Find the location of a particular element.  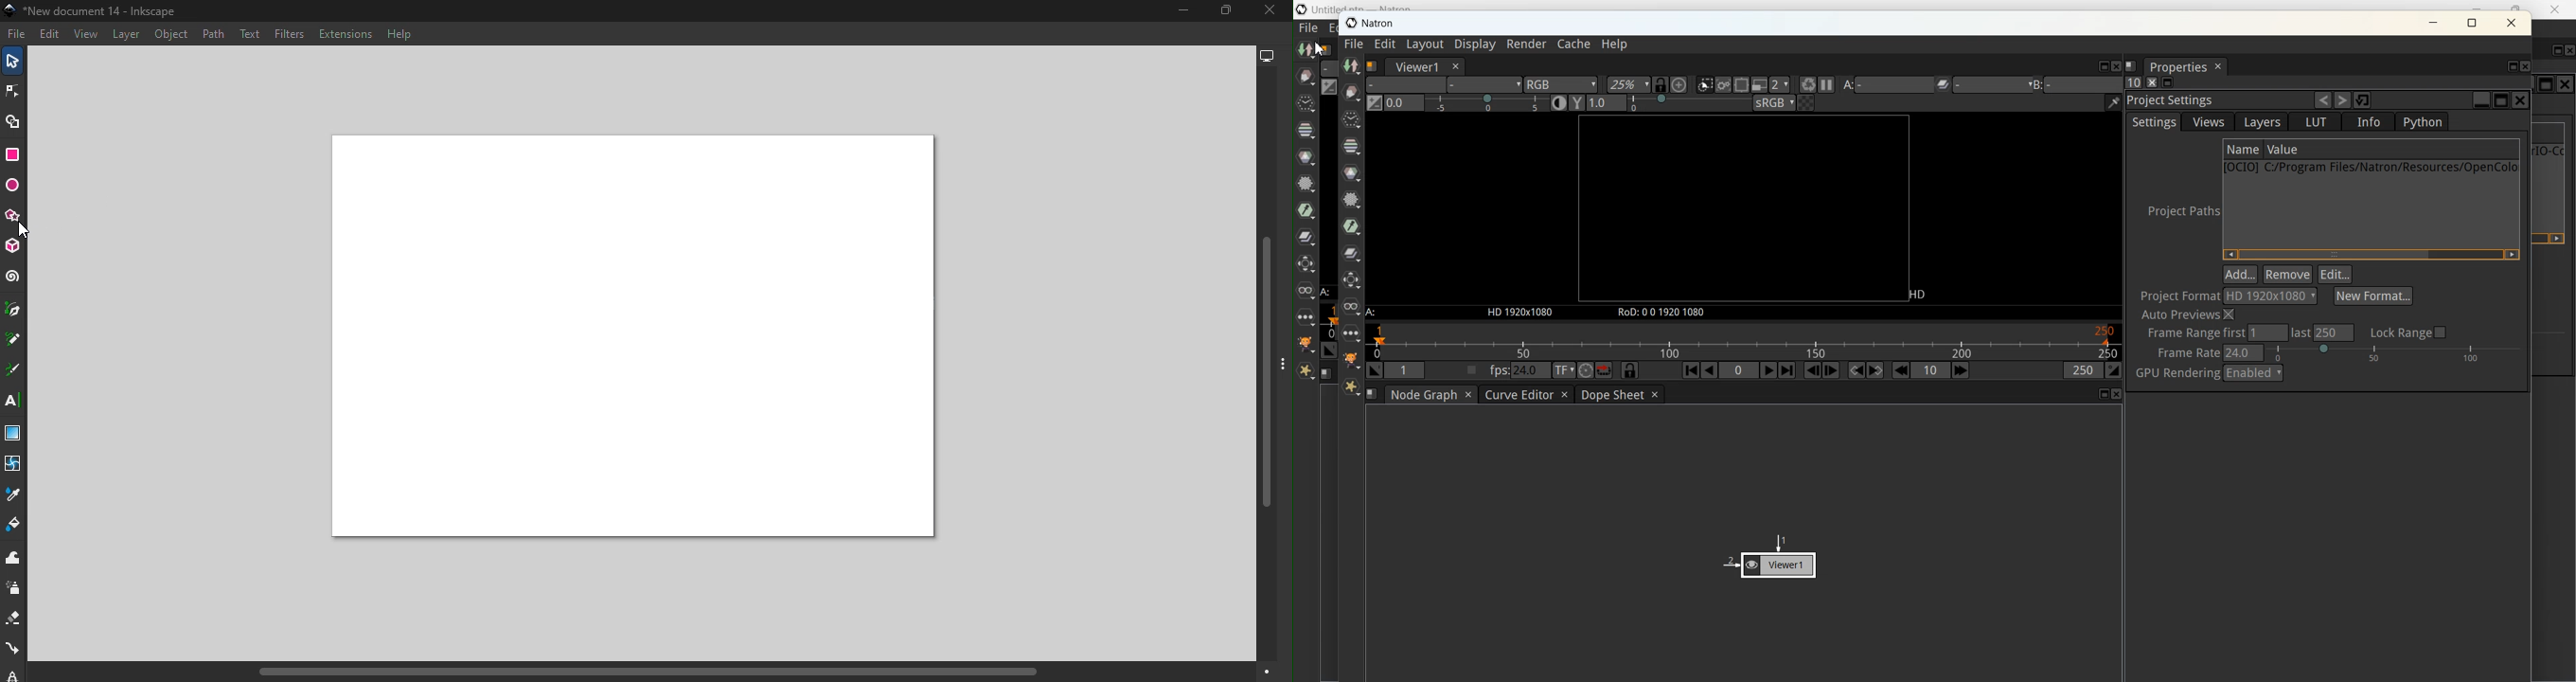

Manage the layout is located at coordinates (1326, 374).